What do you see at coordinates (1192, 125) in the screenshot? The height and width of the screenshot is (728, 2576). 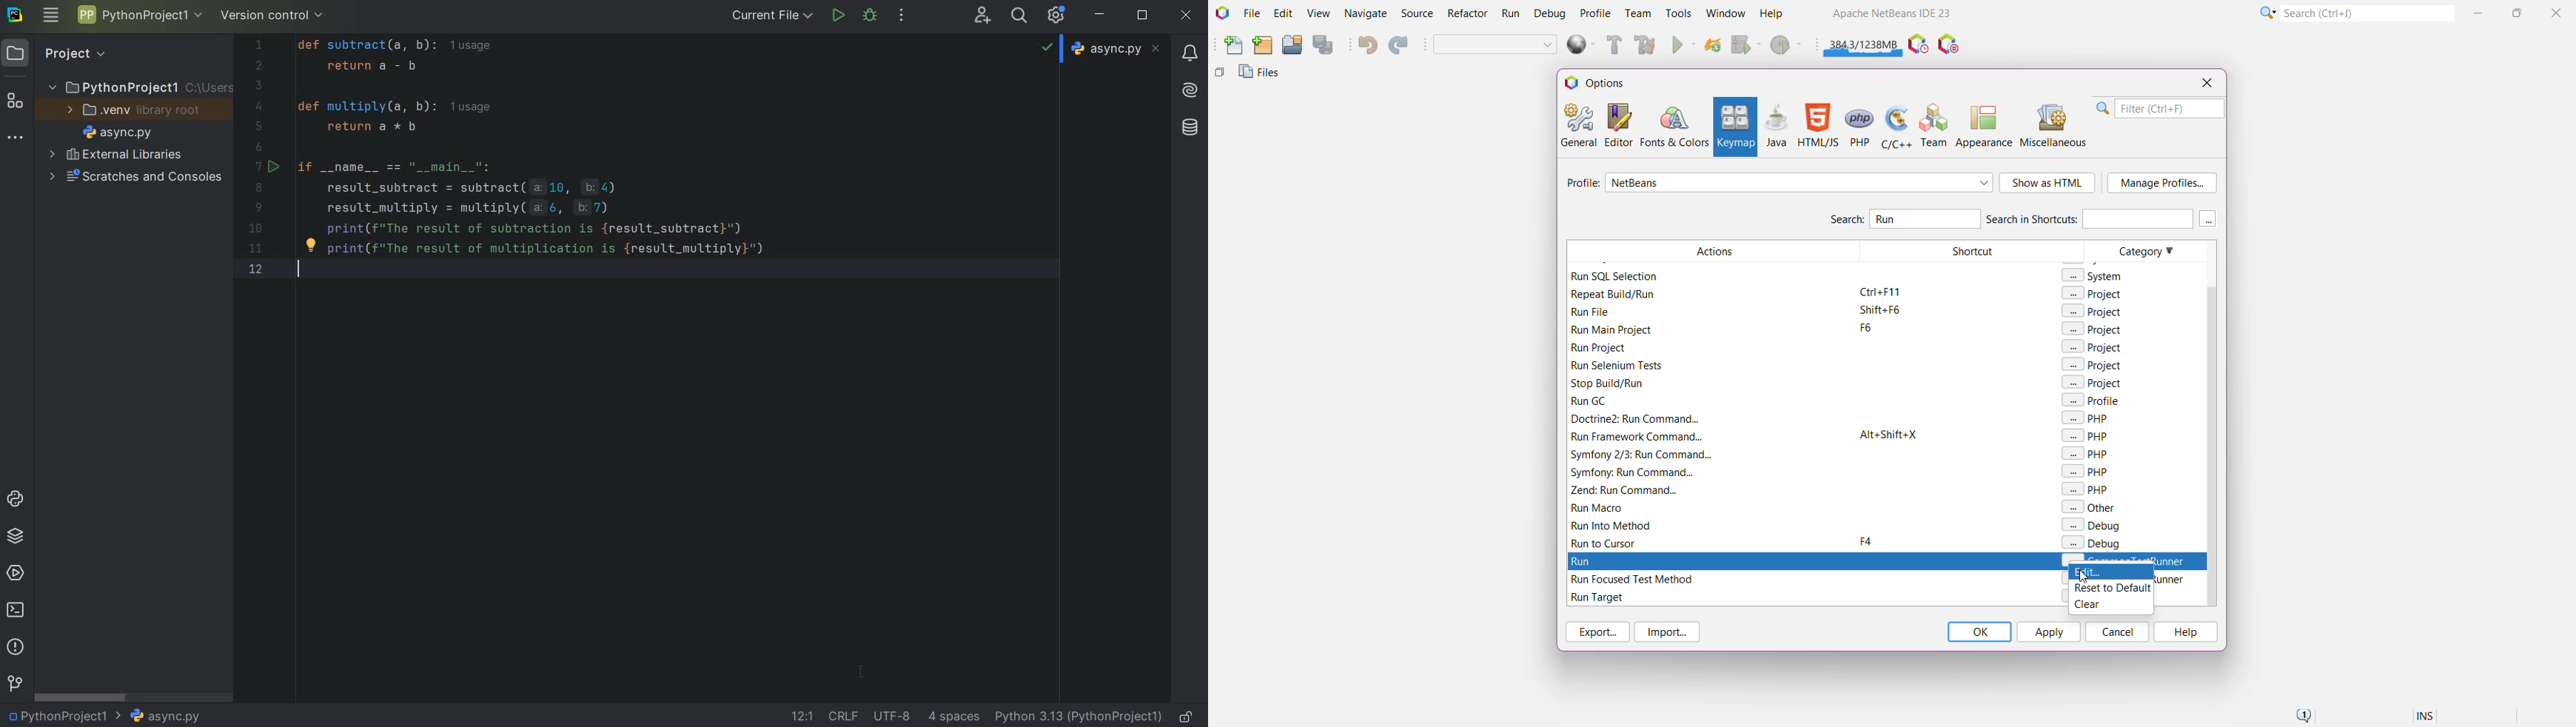 I see `database` at bounding box center [1192, 125].